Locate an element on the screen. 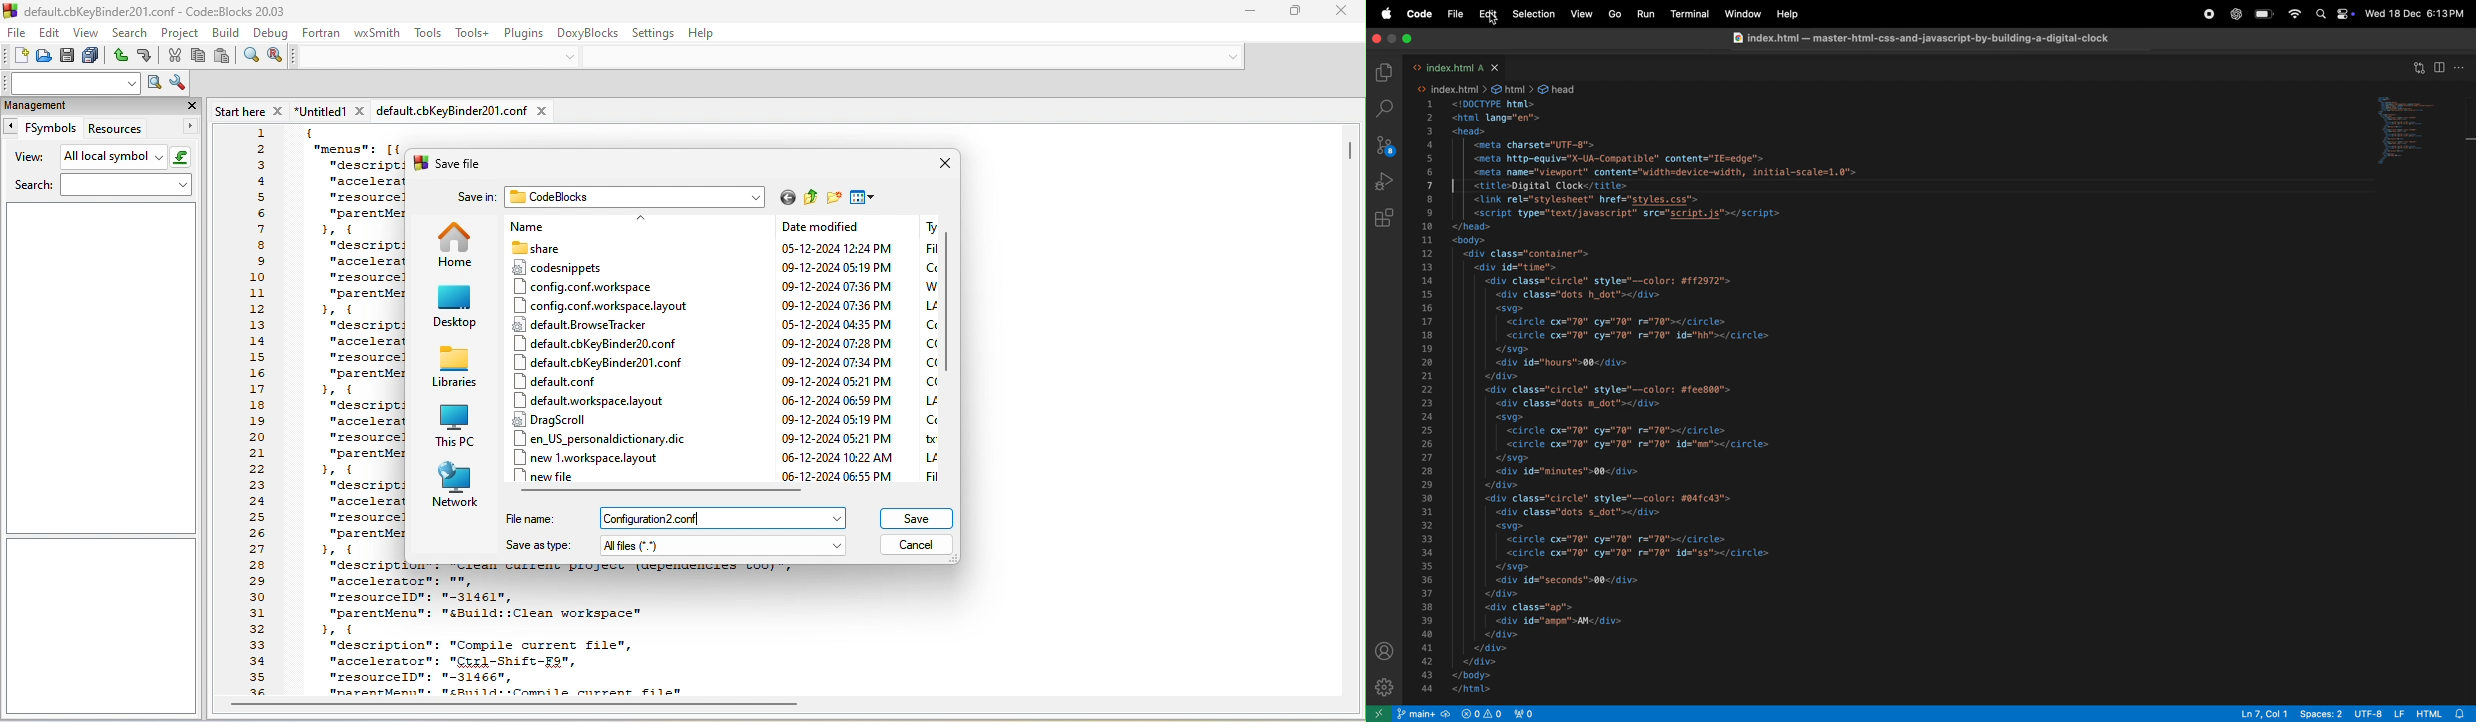 The height and width of the screenshot is (728, 2492). split editor is located at coordinates (2440, 68).